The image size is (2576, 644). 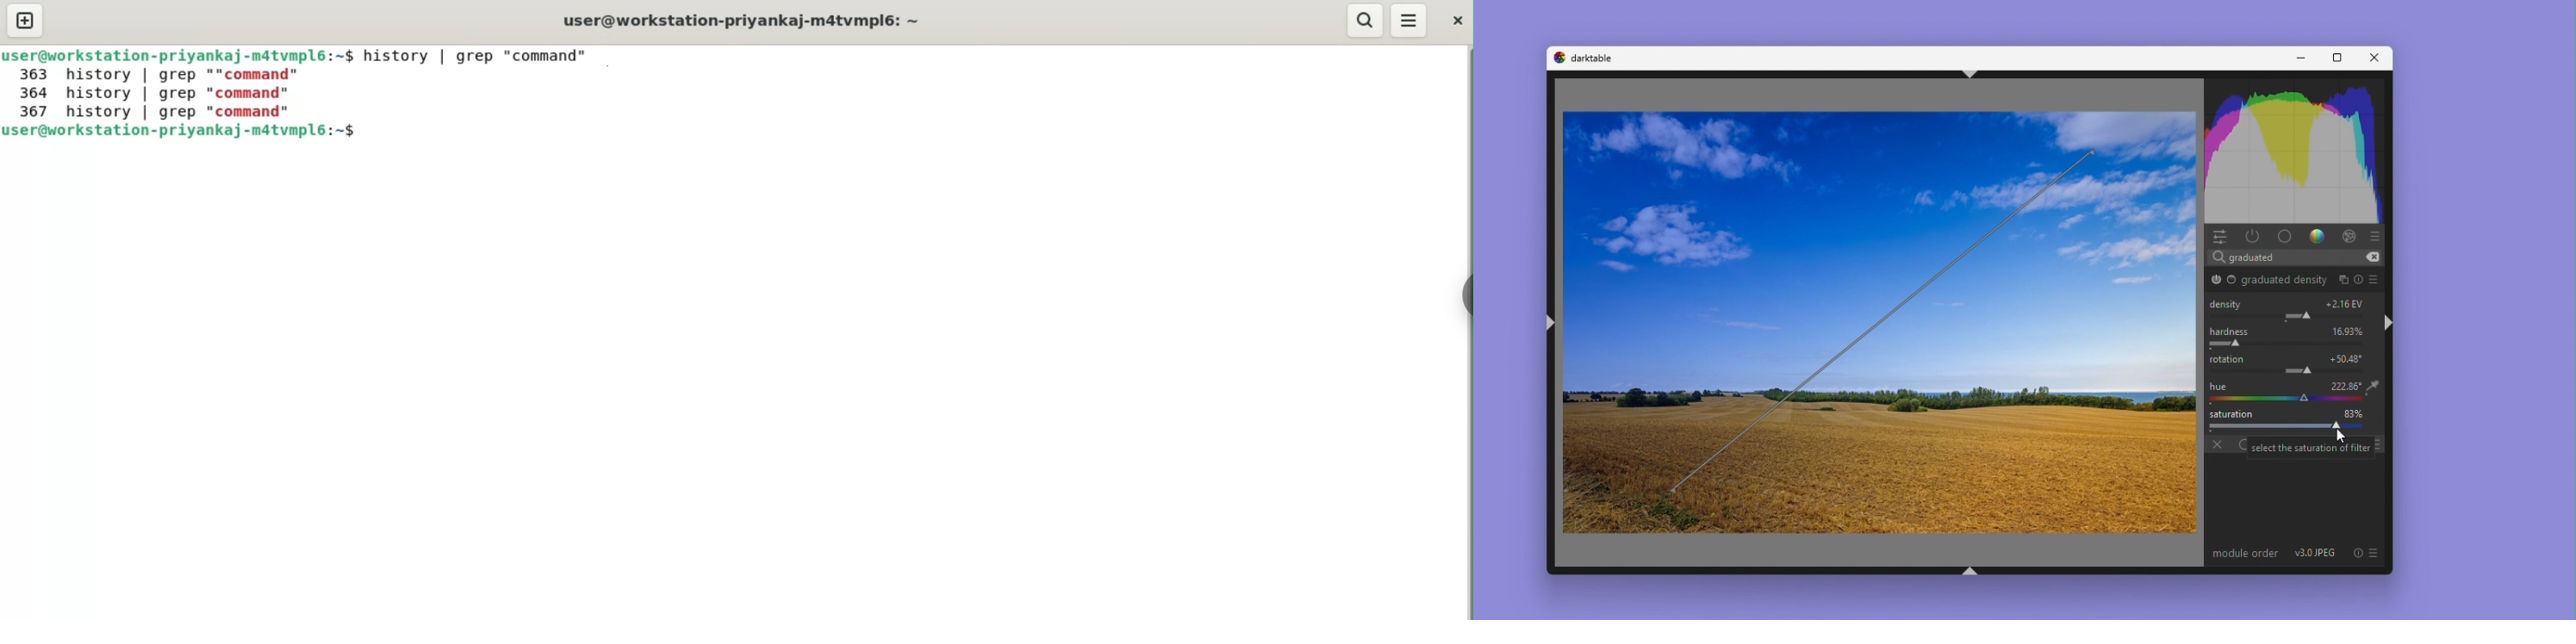 What do you see at coordinates (1596, 58) in the screenshot?
I see `darktable` at bounding box center [1596, 58].